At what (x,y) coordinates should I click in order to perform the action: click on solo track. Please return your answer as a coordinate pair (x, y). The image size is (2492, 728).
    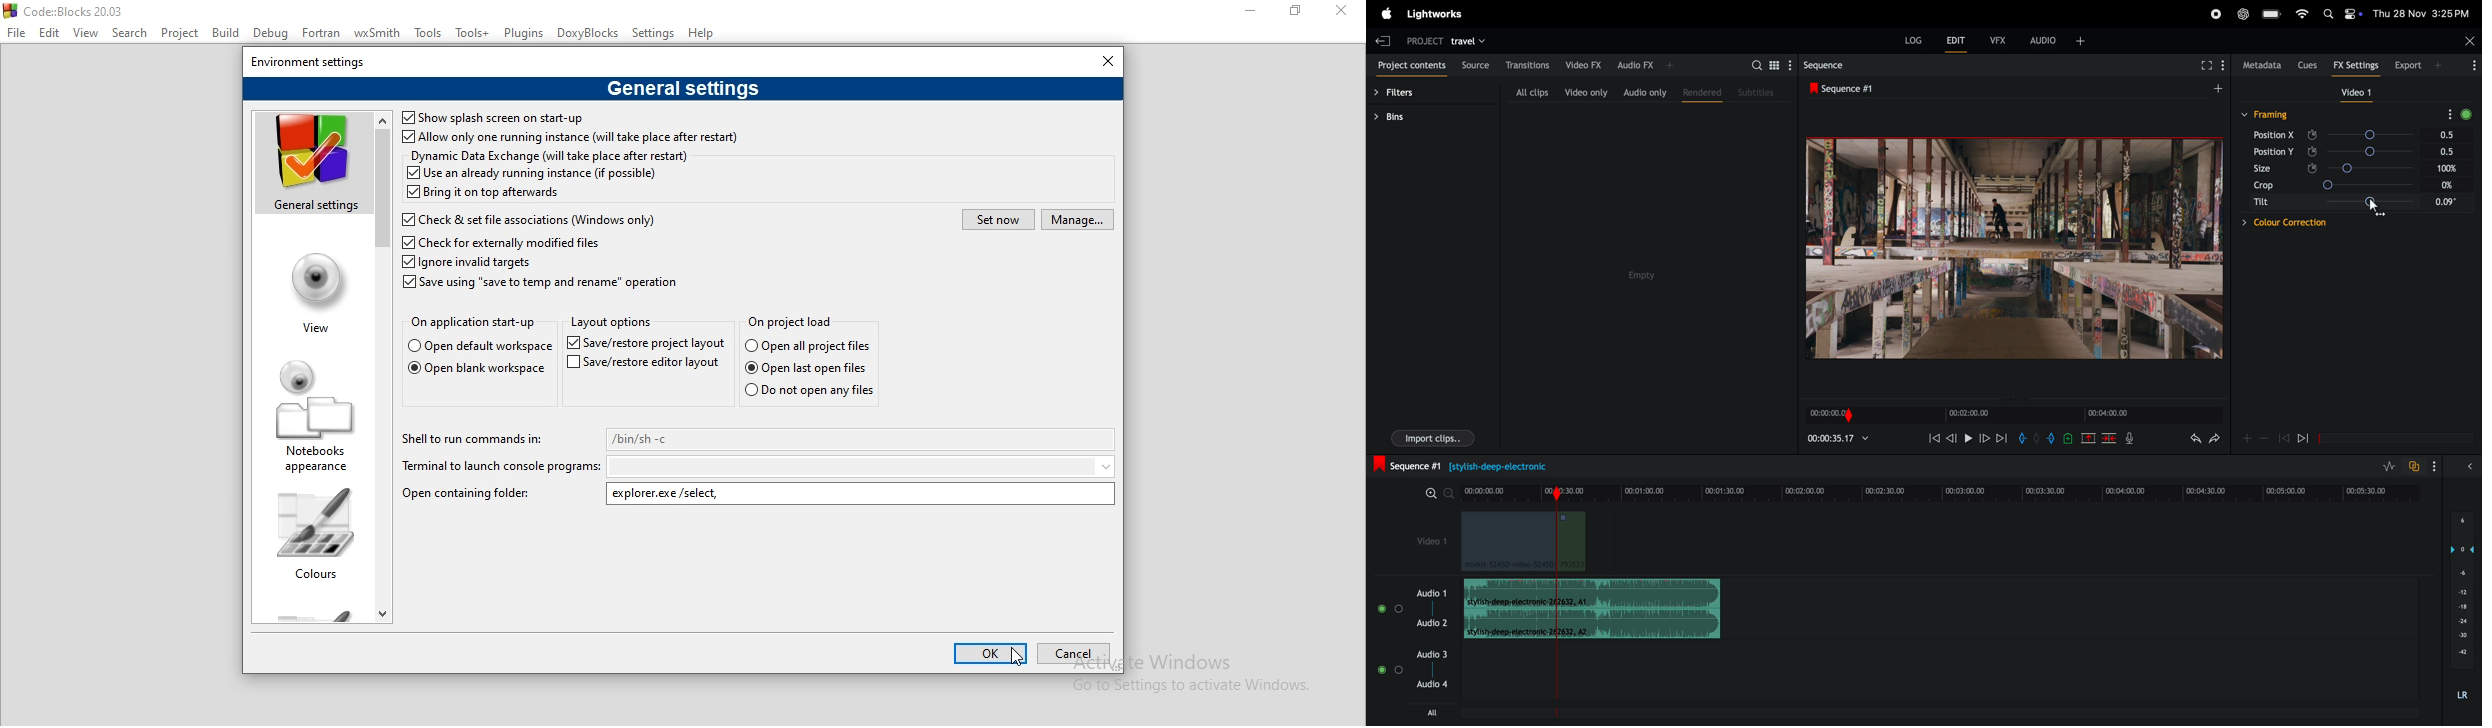
    Looking at the image, I should click on (1398, 608).